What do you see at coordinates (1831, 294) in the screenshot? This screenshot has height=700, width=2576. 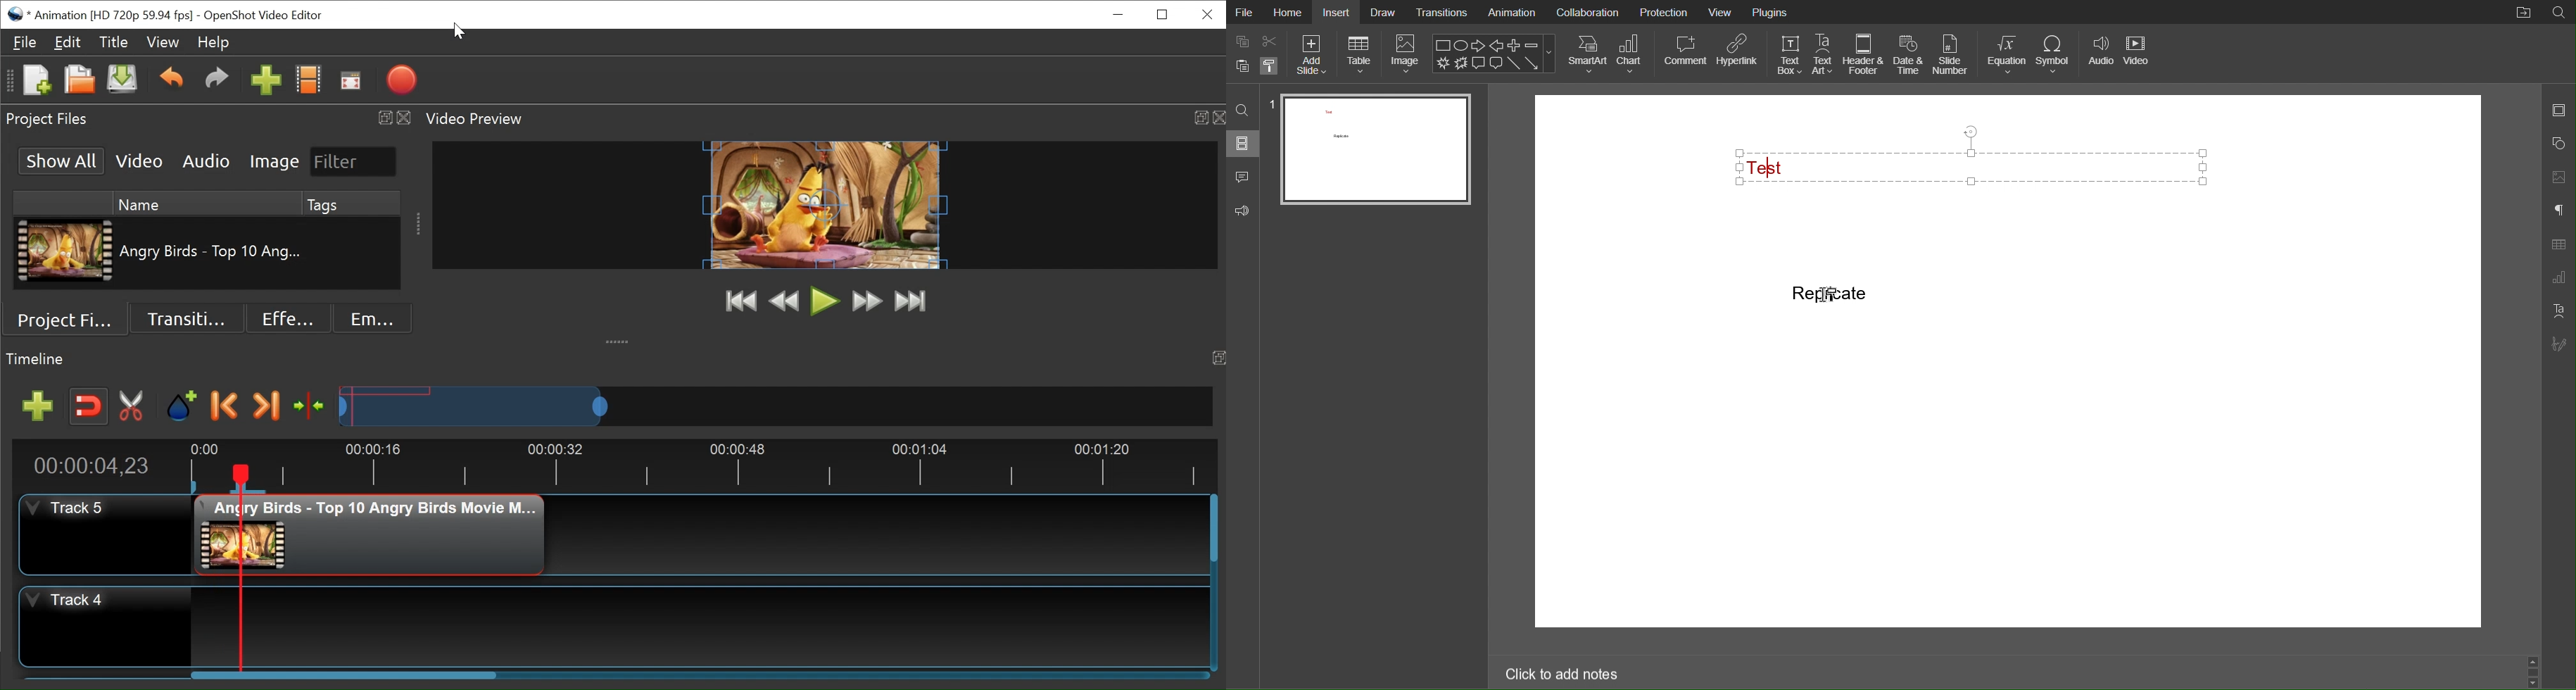 I see `Replicate` at bounding box center [1831, 294].